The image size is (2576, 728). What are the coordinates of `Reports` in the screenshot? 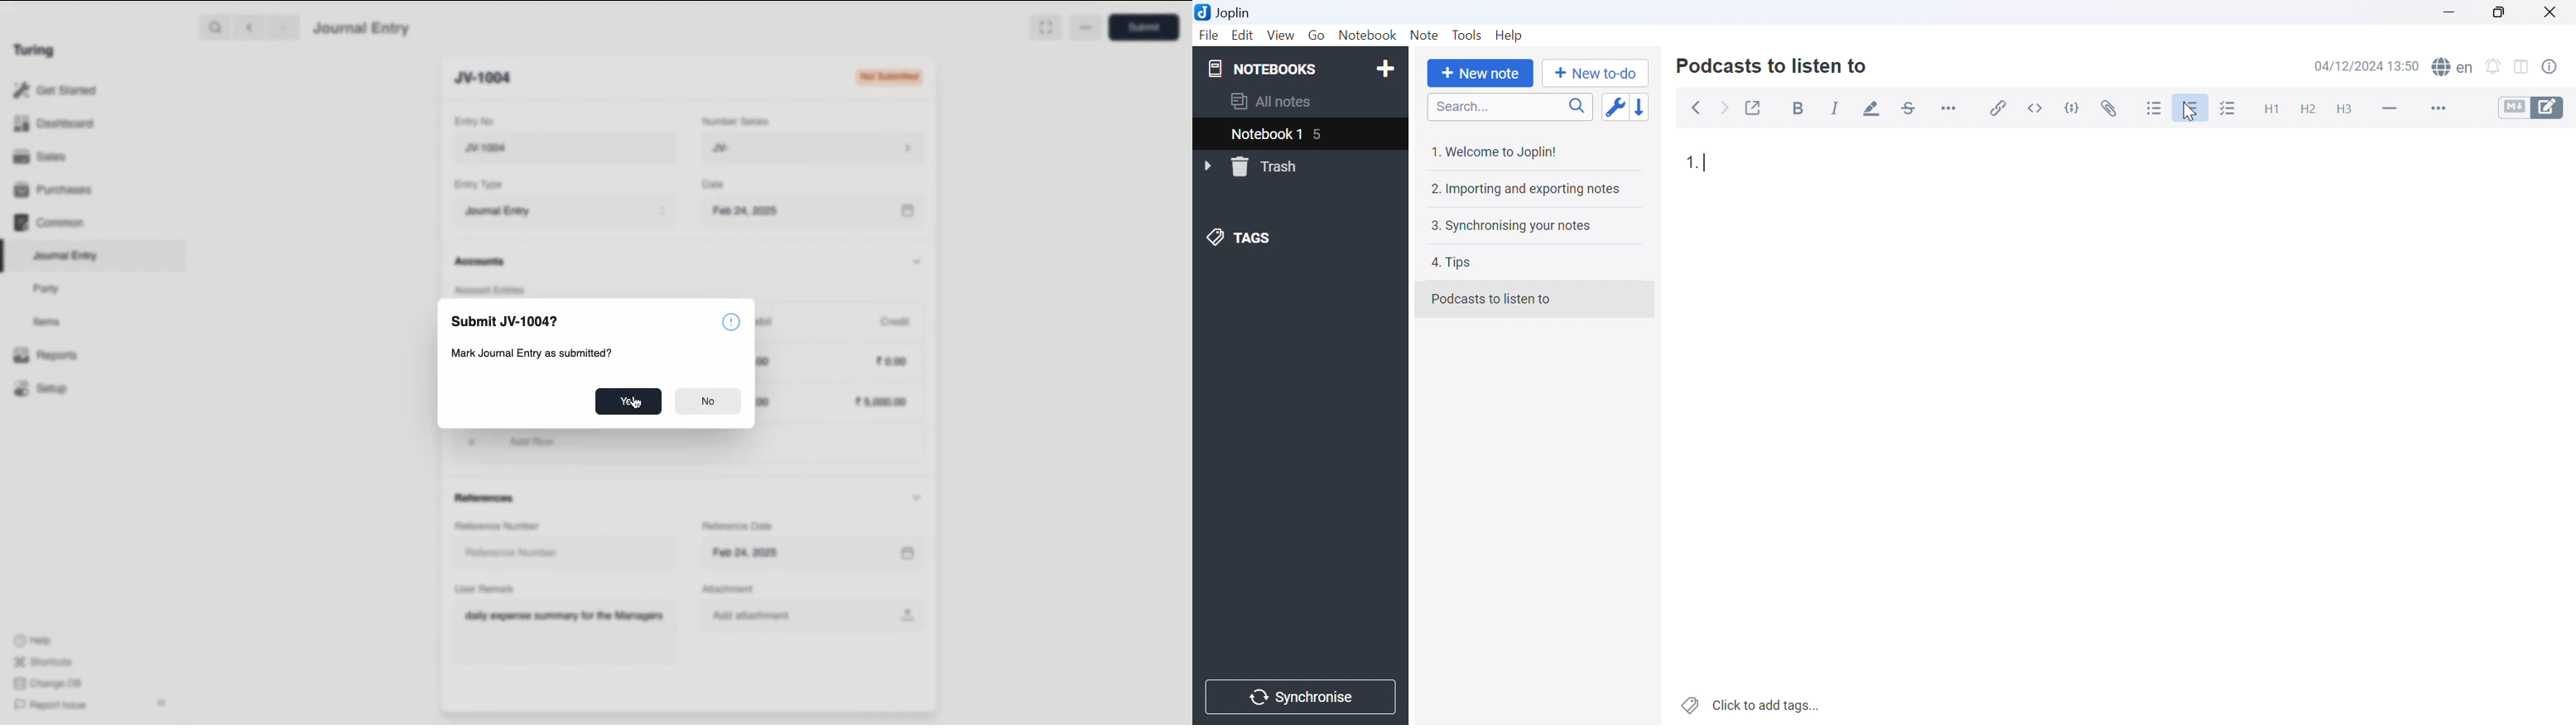 It's located at (46, 355).